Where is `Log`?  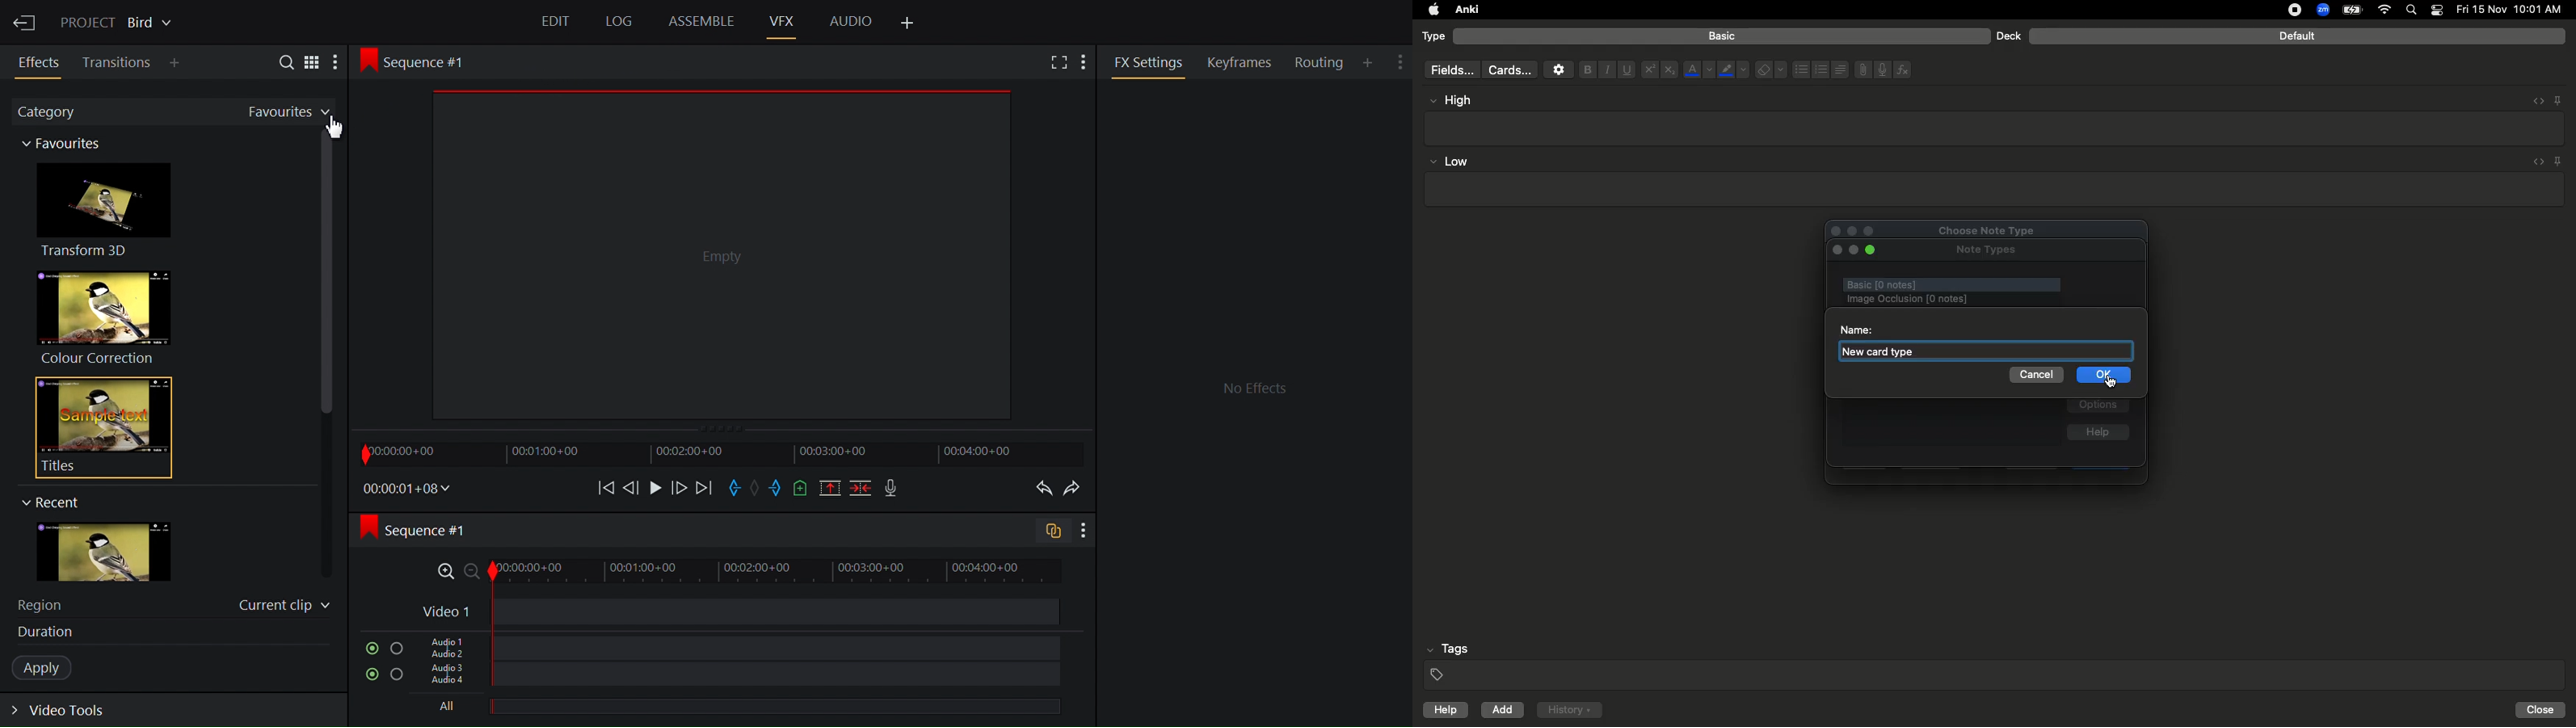
Log is located at coordinates (617, 22).